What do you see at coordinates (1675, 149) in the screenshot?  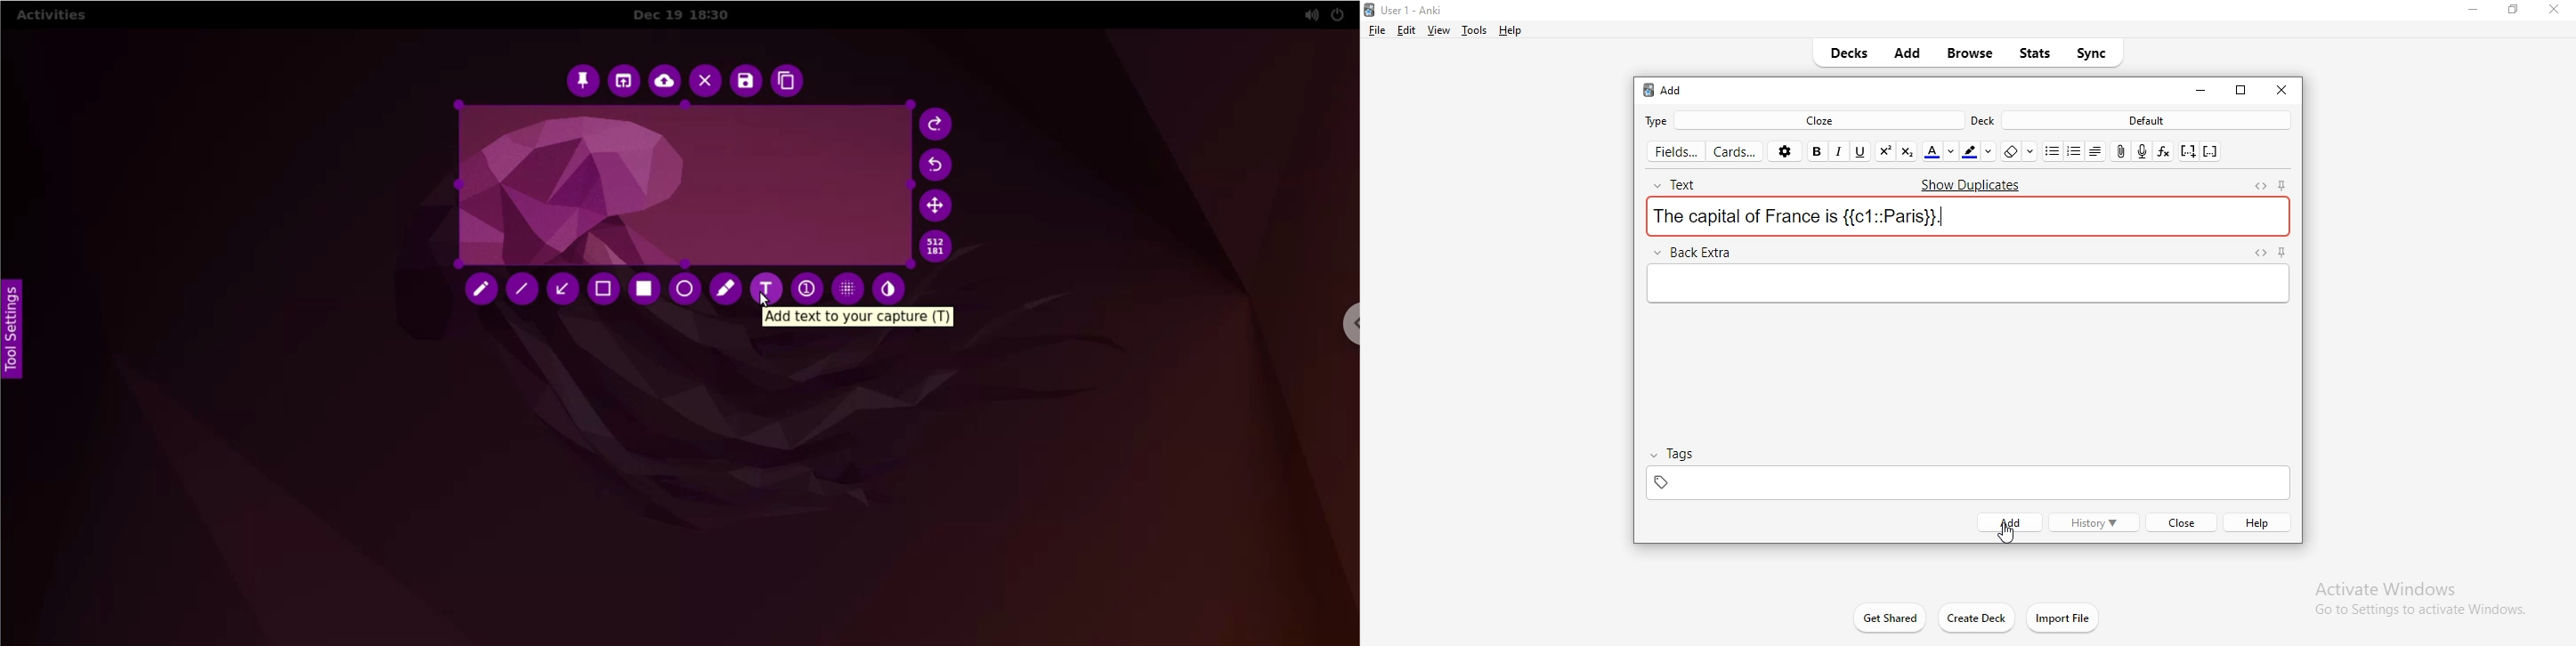 I see `fields` at bounding box center [1675, 149].